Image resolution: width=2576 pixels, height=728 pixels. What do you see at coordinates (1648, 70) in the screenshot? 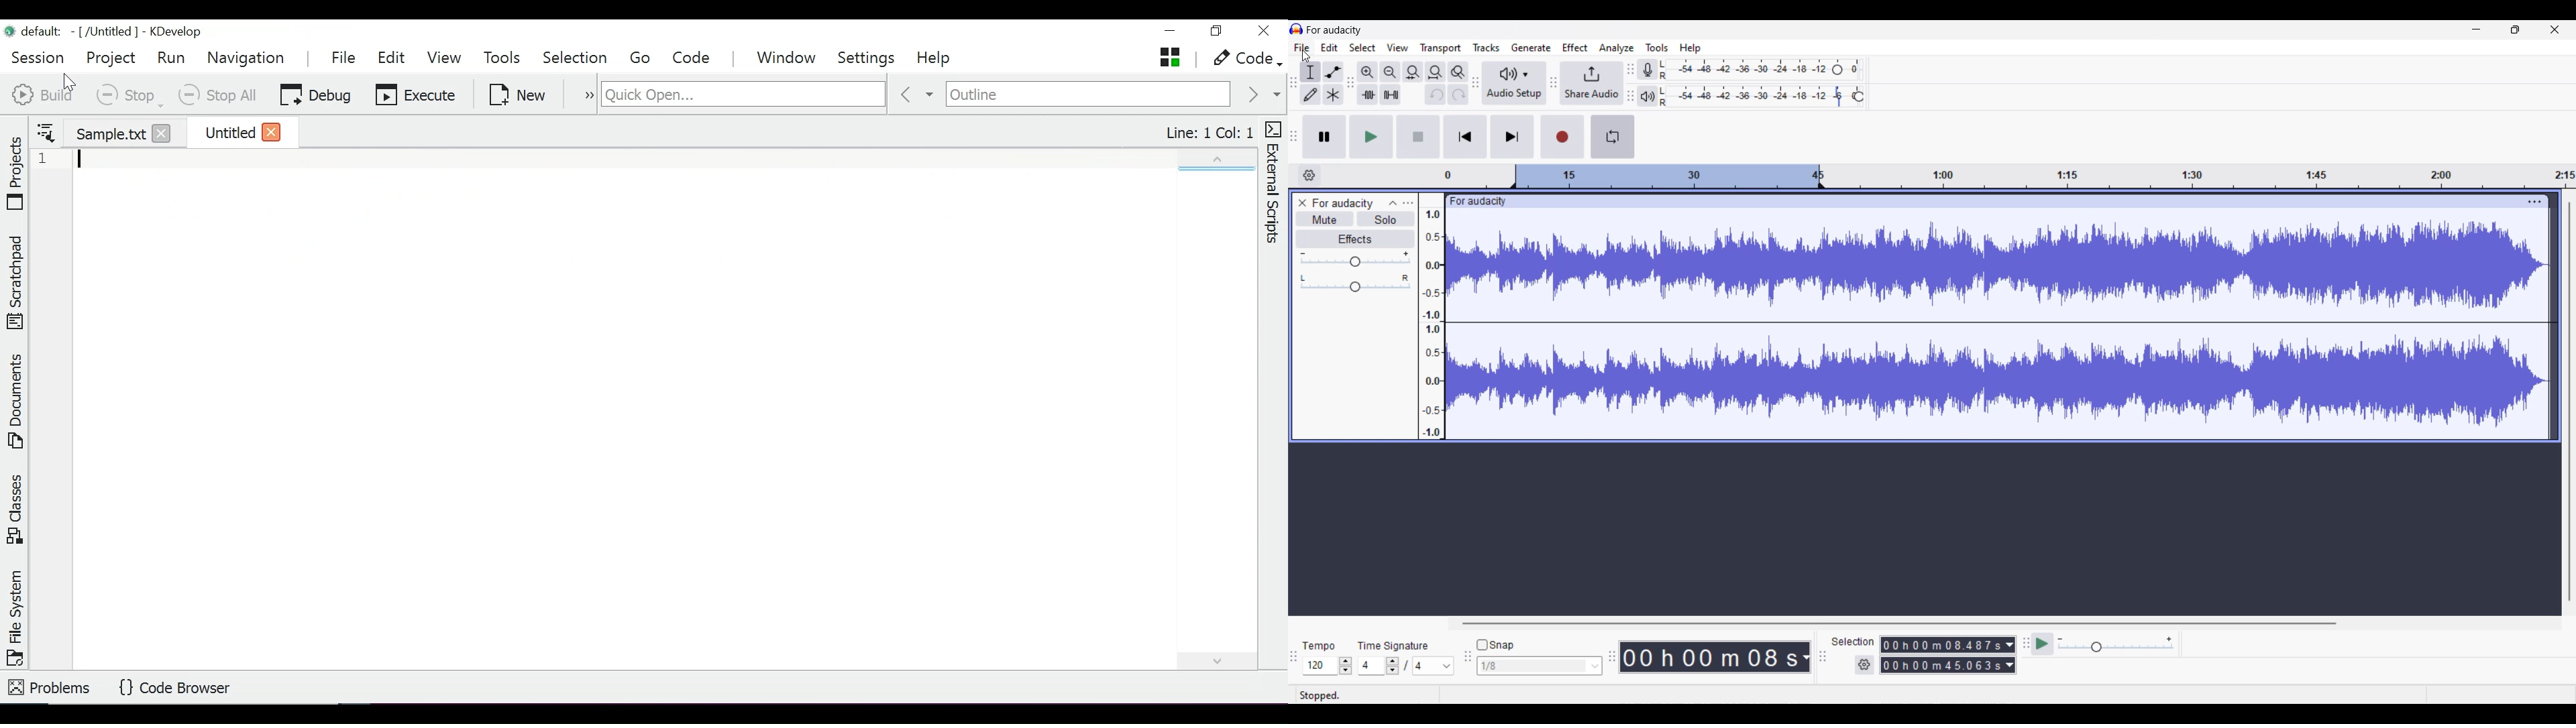
I see `Record meter` at bounding box center [1648, 70].